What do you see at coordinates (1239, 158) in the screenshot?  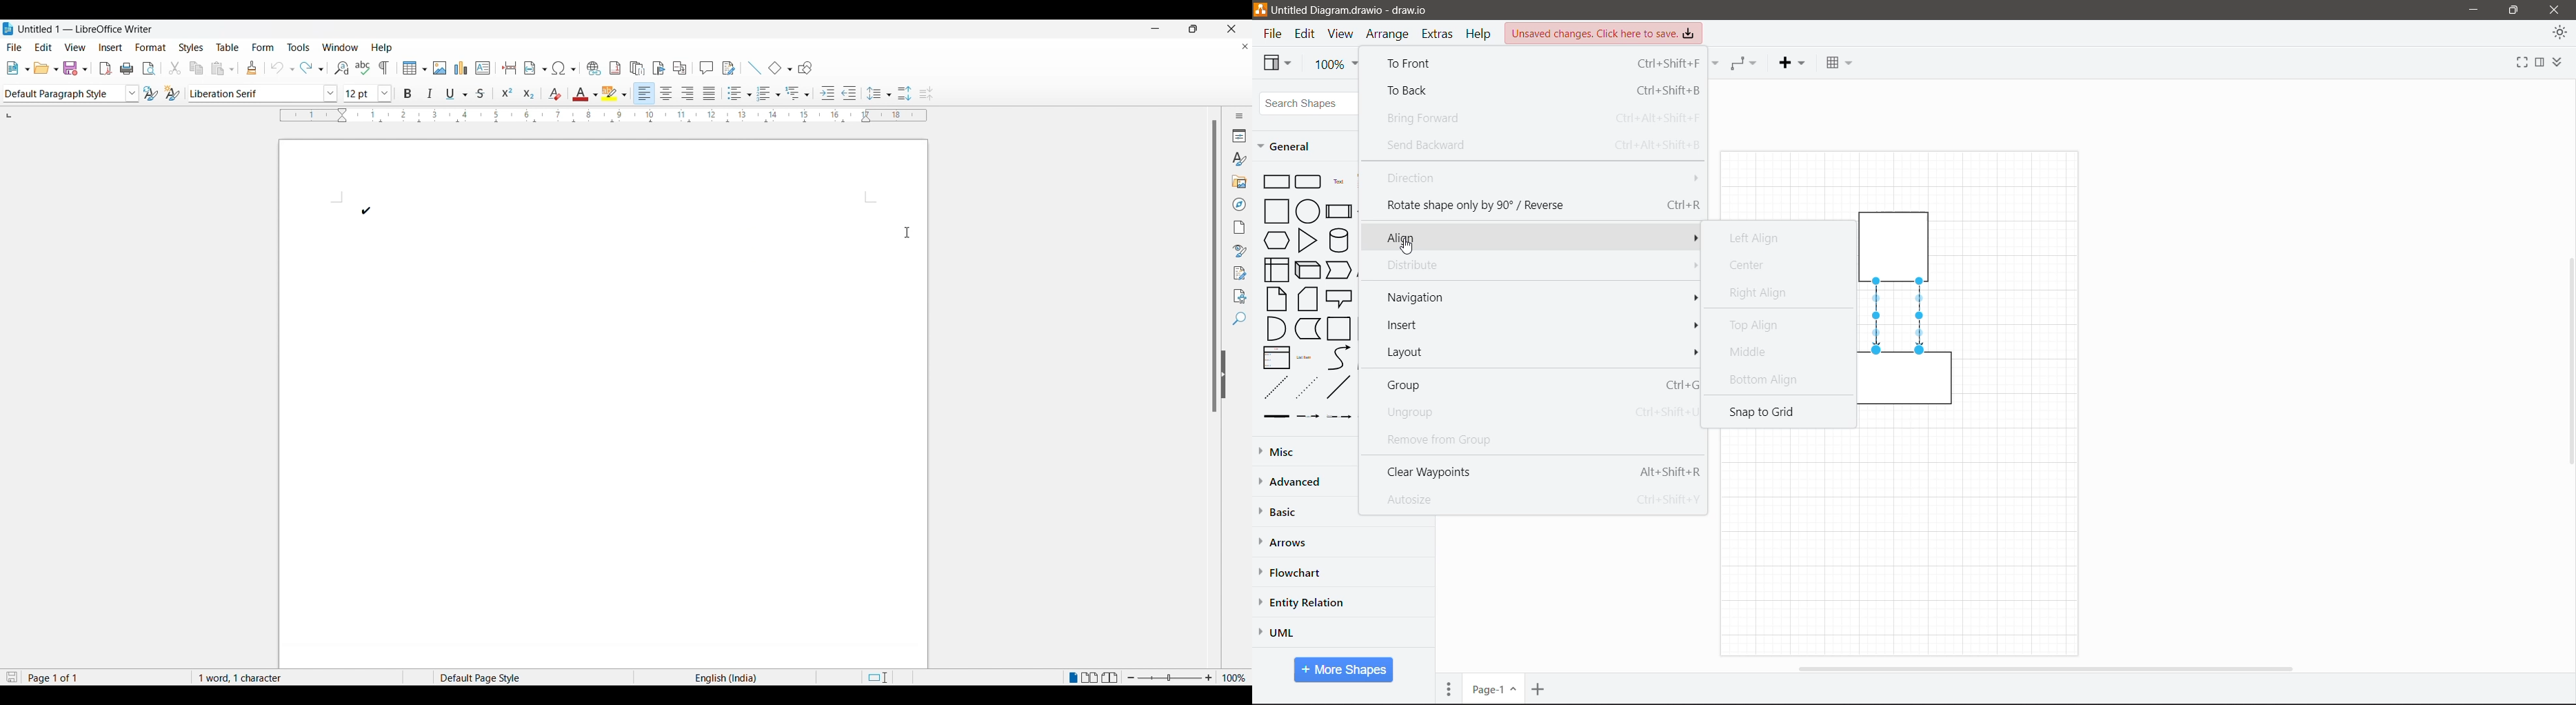 I see `Styles` at bounding box center [1239, 158].